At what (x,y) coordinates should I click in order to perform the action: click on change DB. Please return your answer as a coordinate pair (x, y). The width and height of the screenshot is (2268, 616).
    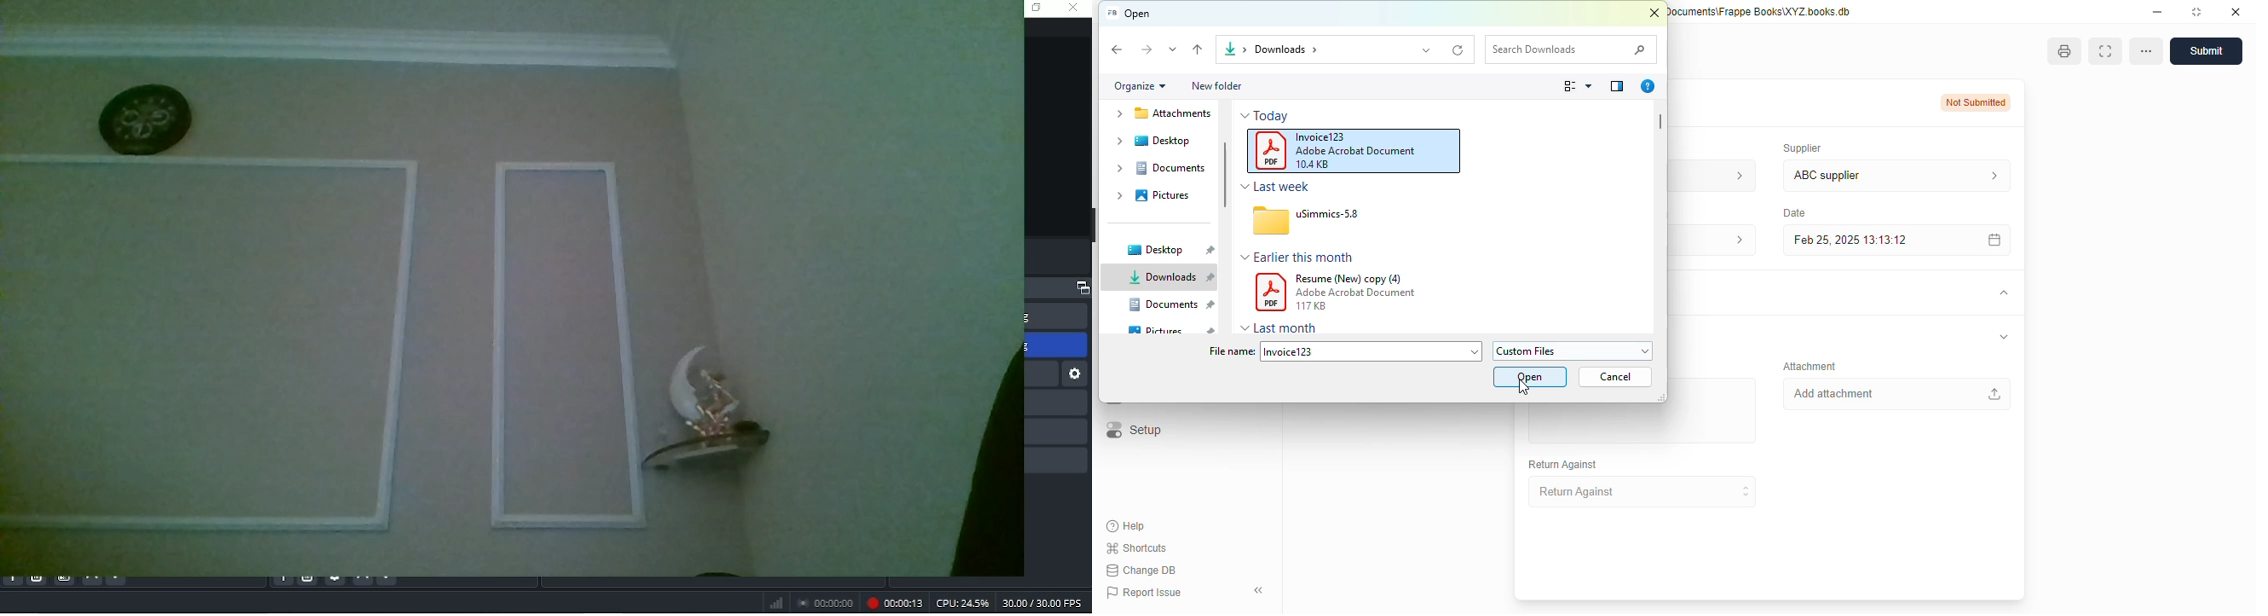
    Looking at the image, I should click on (1141, 571).